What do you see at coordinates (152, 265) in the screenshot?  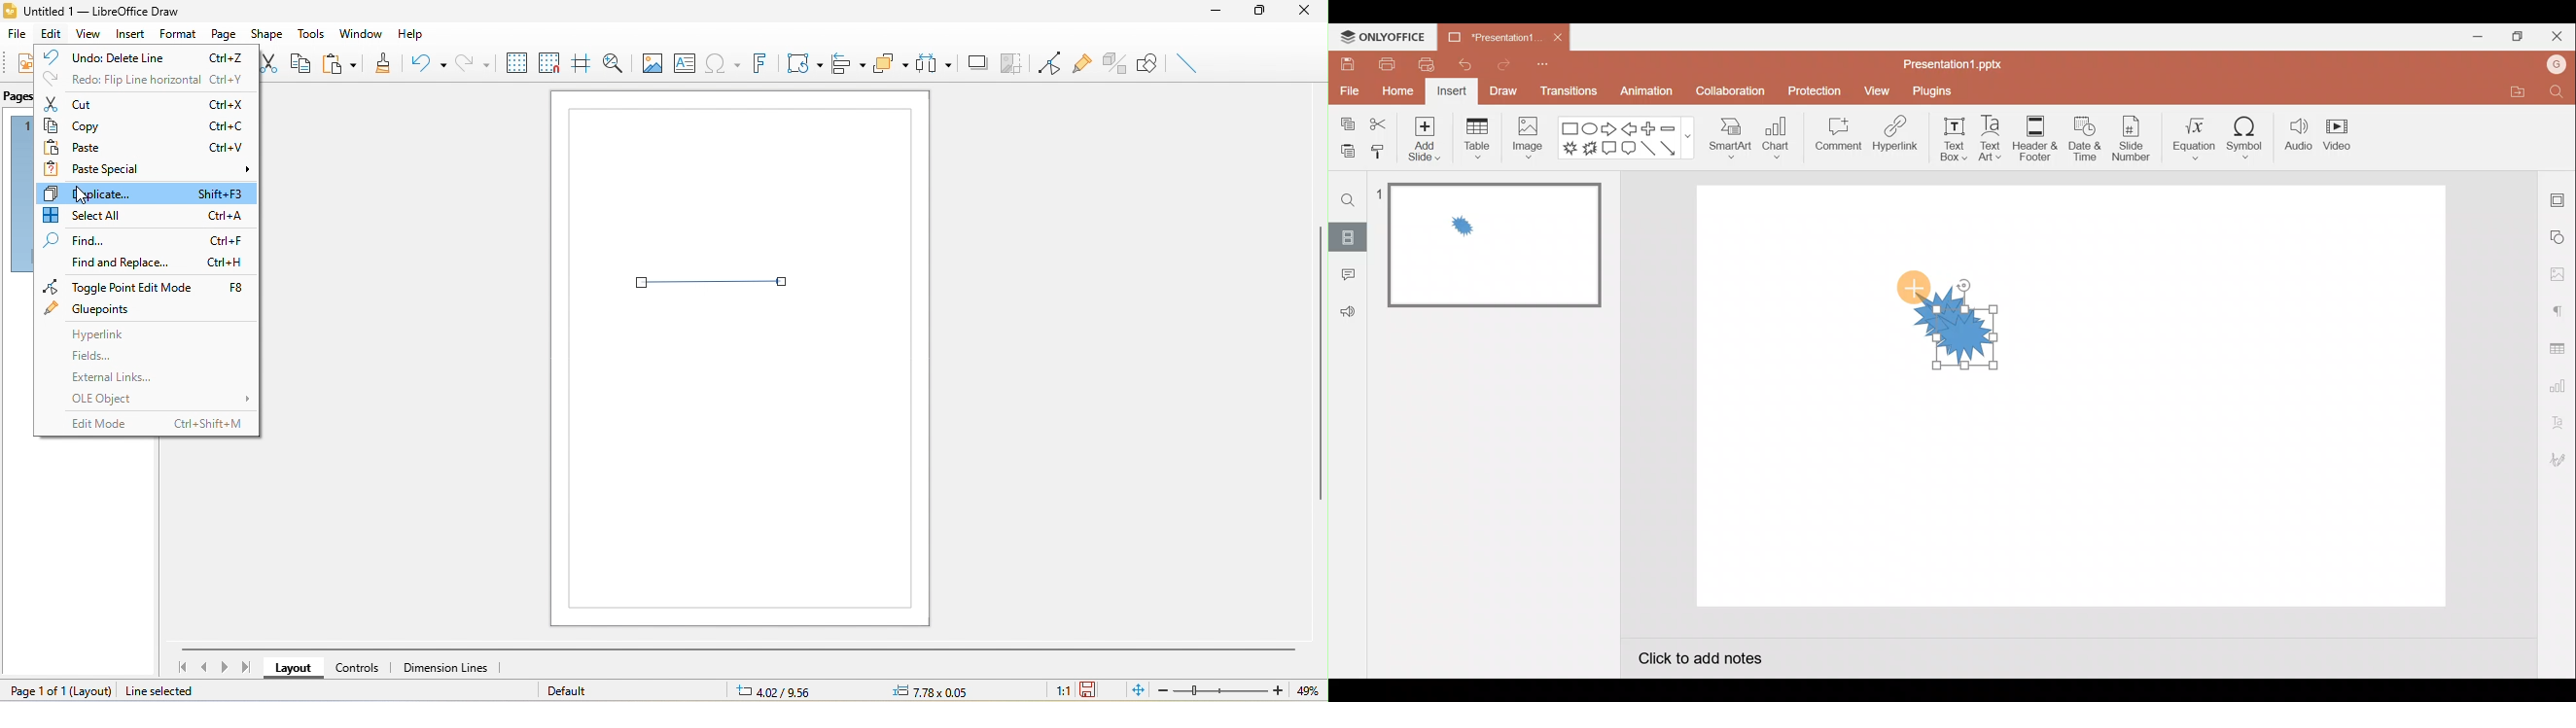 I see `find and replace` at bounding box center [152, 265].